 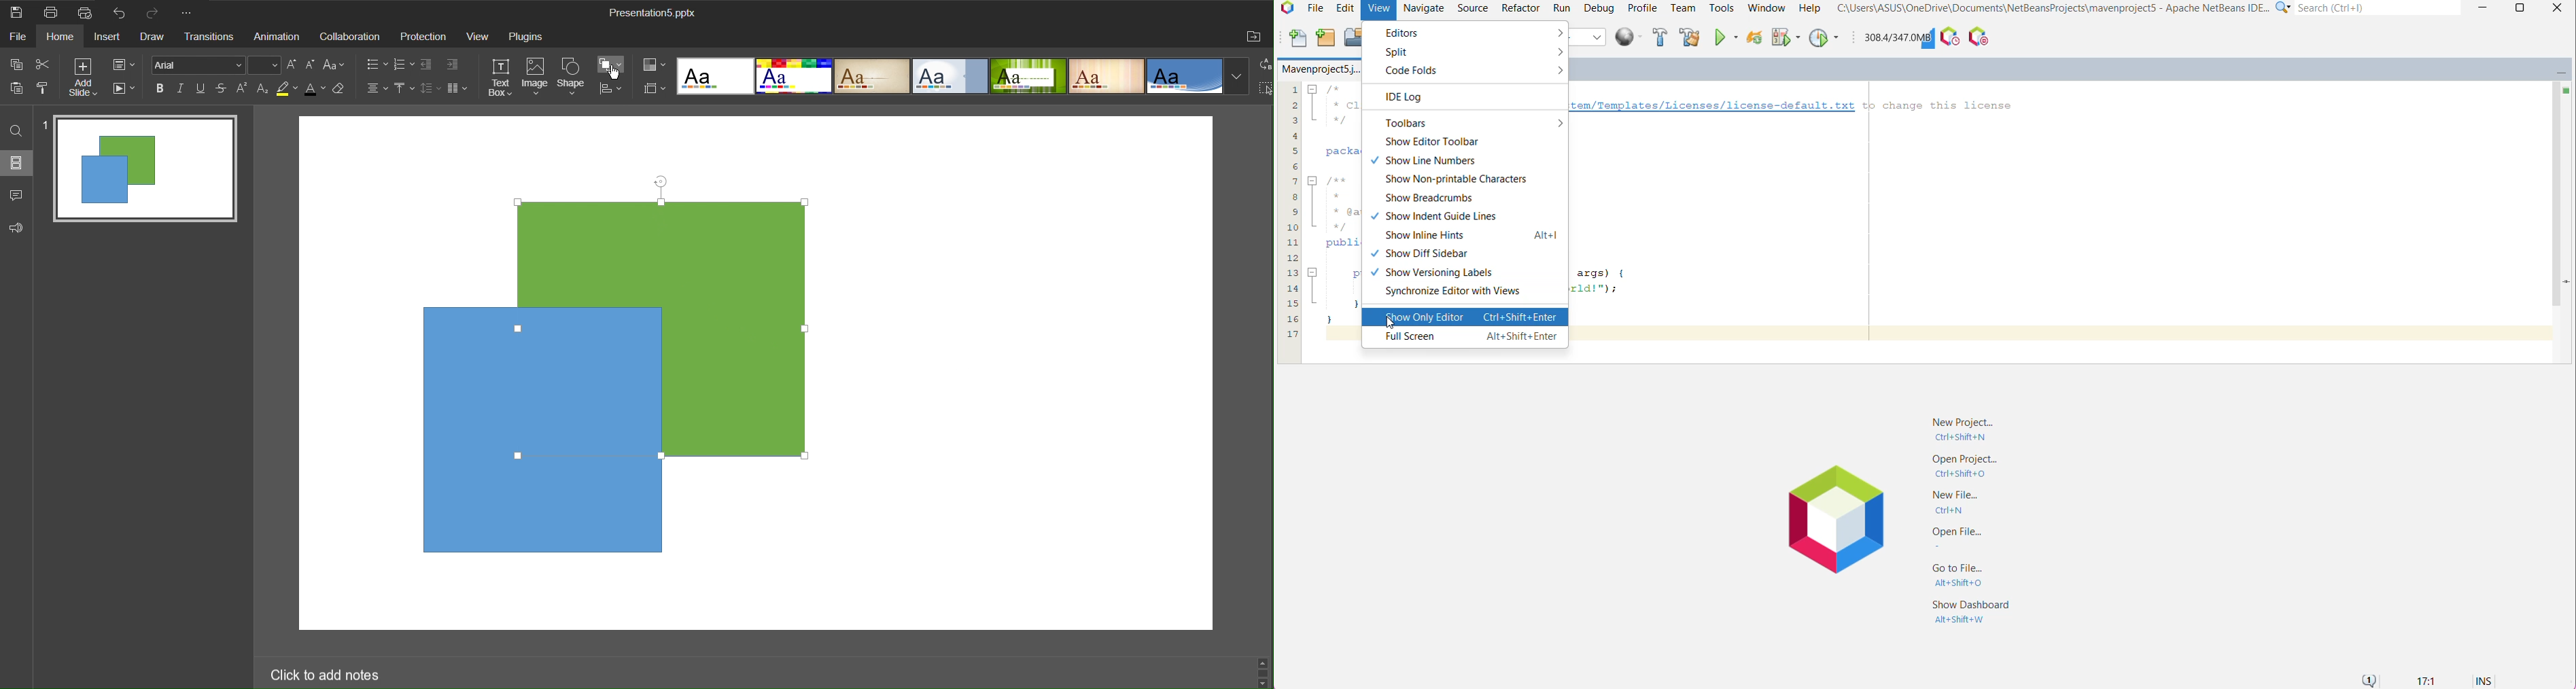 What do you see at coordinates (375, 65) in the screenshot?
I see `Bullet List` at bounding box center [375, 65].